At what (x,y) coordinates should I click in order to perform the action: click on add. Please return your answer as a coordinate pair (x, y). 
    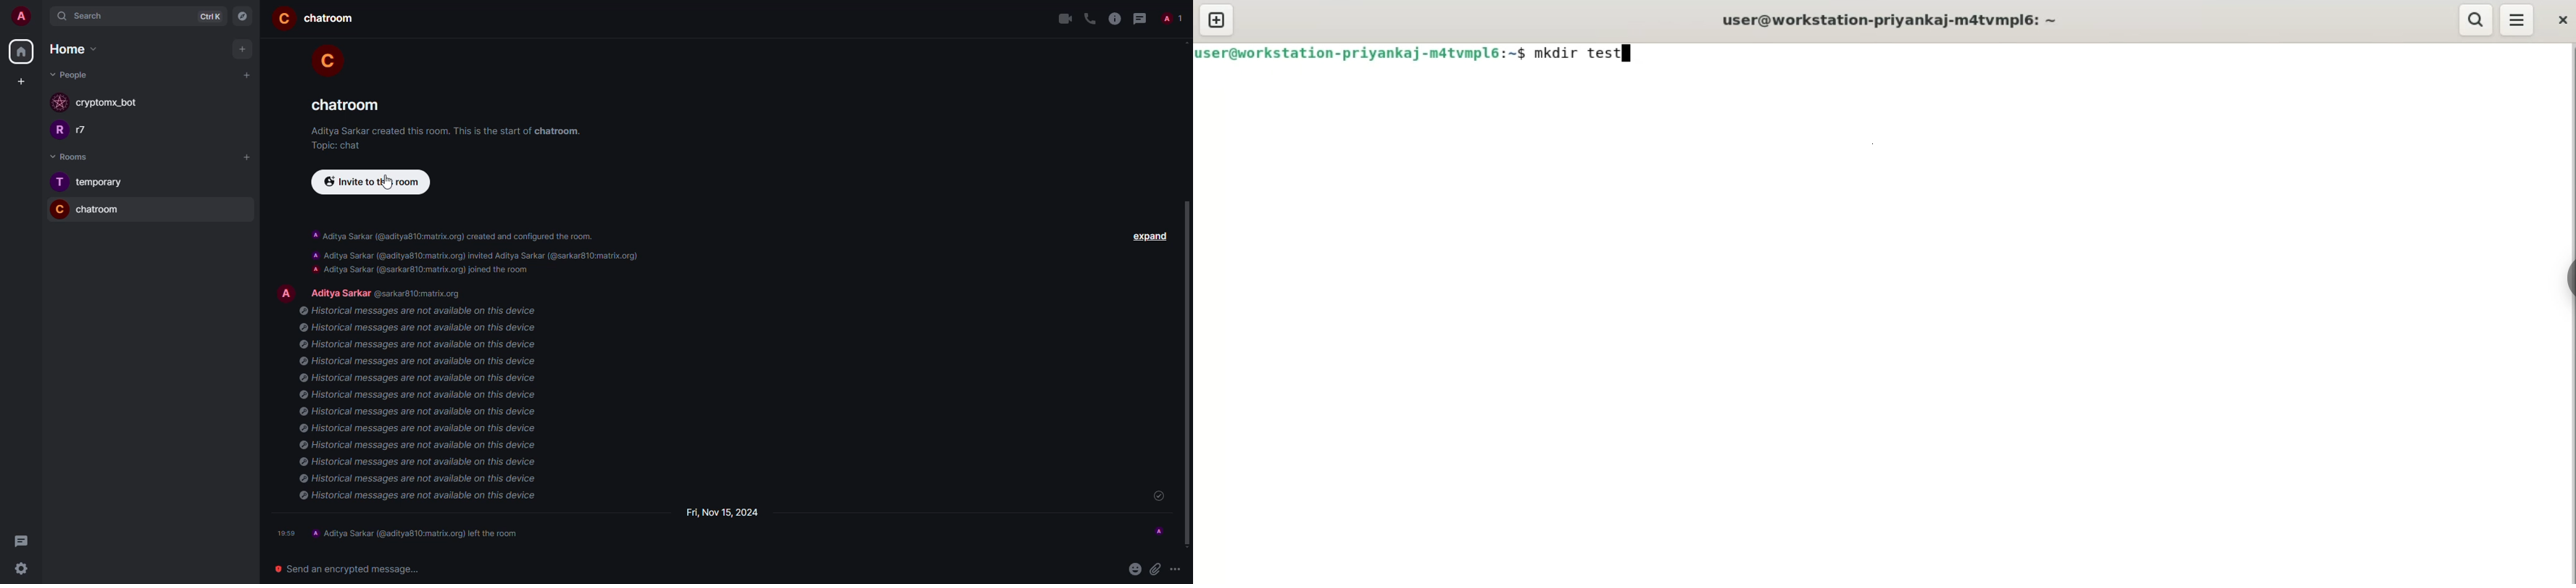
    Looking at the image, I should click on (242, 49).